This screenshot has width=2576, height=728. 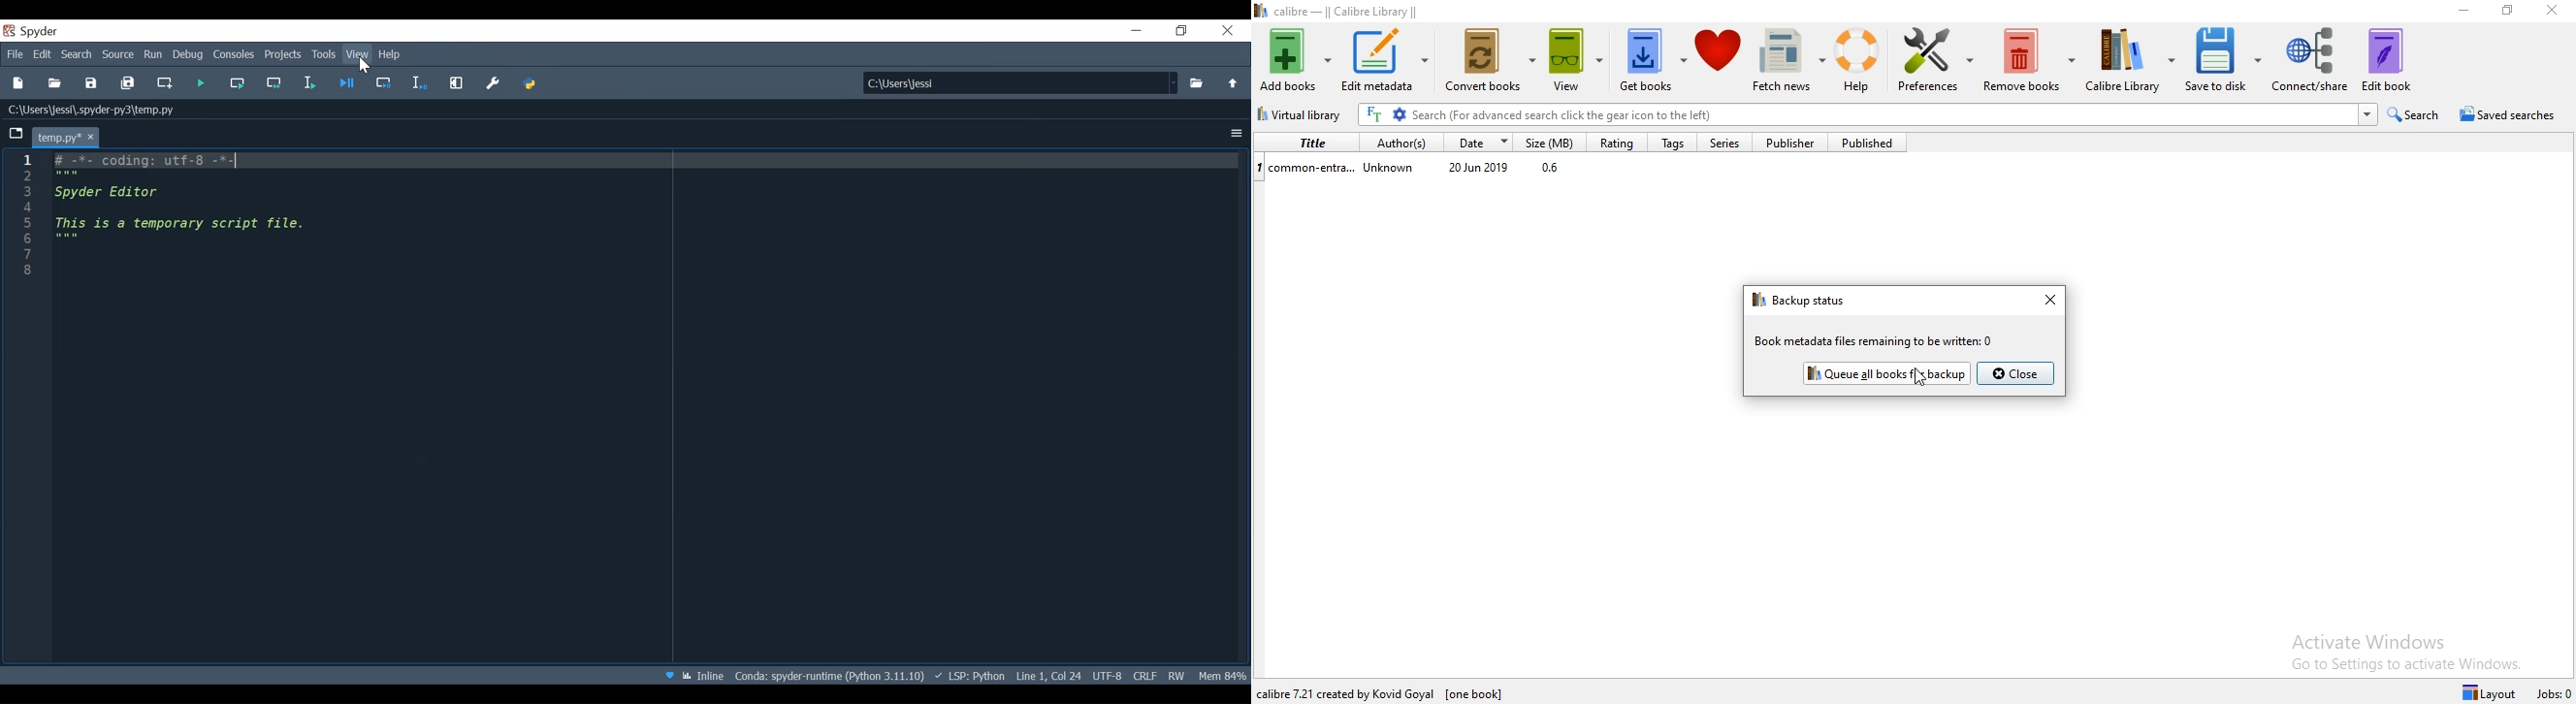 What do you see at coordinates (1181, 31) in the screenshot?
I see `Restore` at bounding box center [1181, 31].